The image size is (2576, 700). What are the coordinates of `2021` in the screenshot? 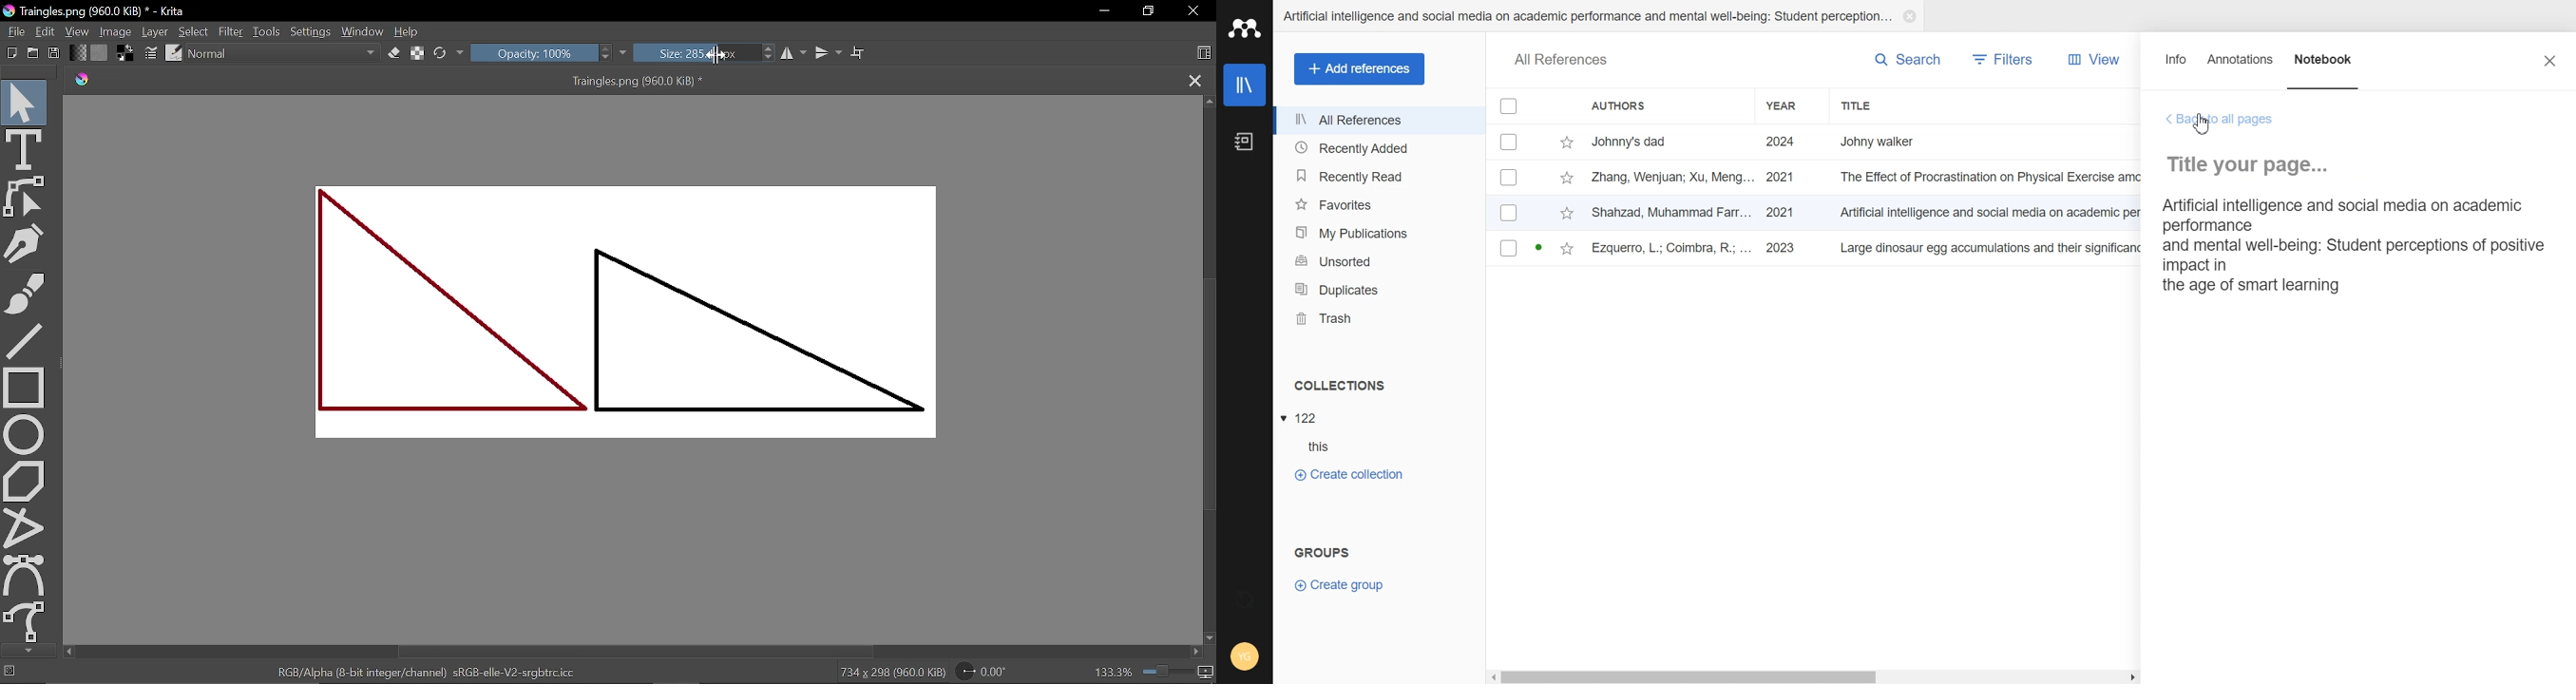 It's located at (1780, 212).